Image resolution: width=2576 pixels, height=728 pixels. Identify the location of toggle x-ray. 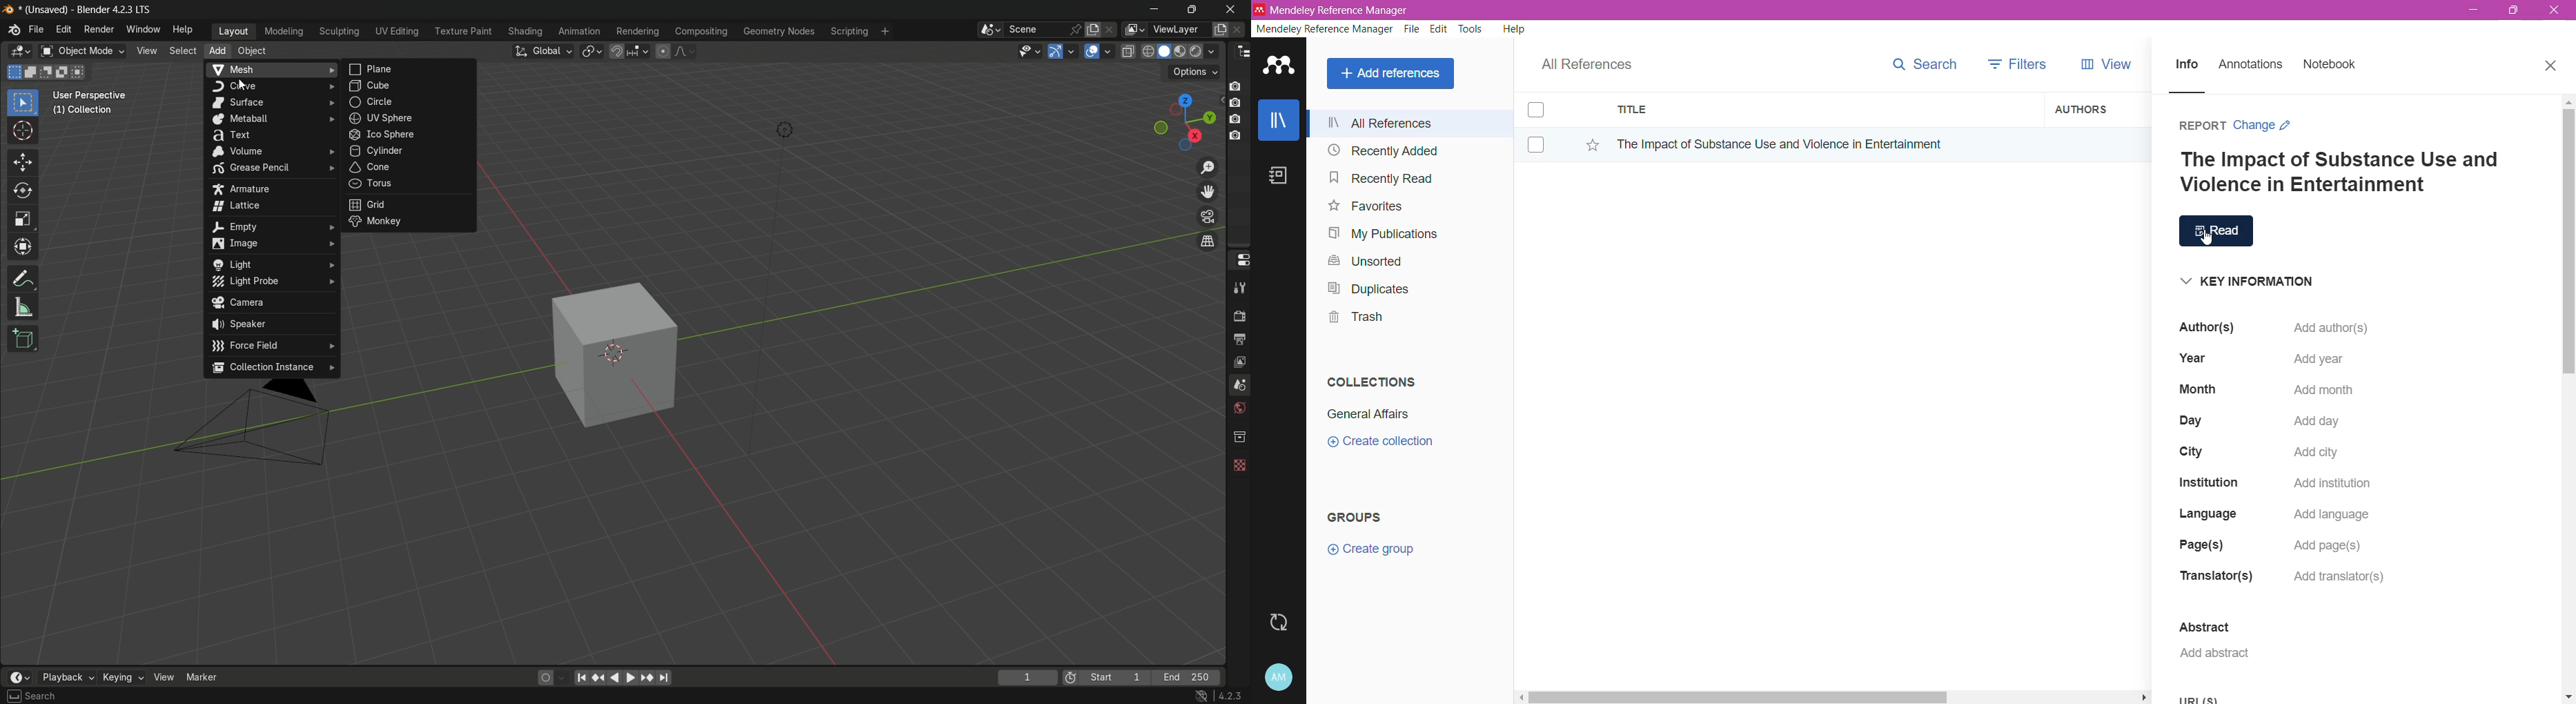
(1129, 51).